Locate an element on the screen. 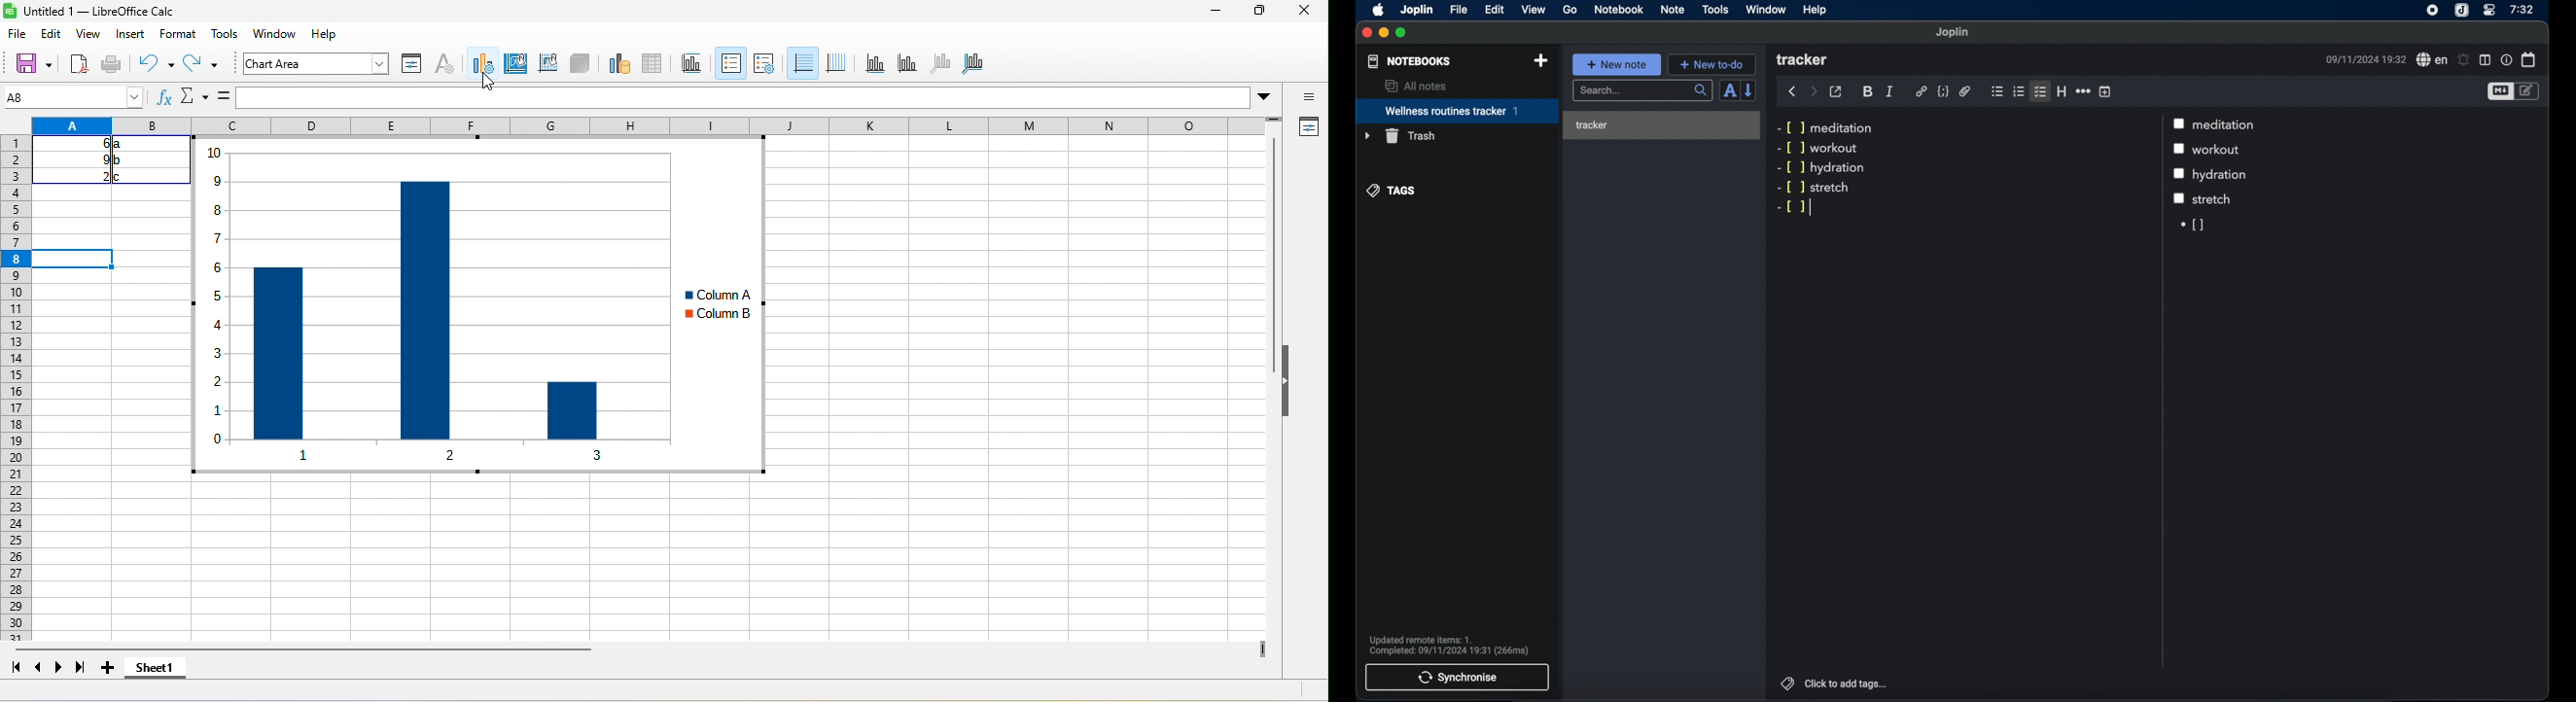 This screenshot has width=2576, height=728. italic is located at coordinates (1890, 92).